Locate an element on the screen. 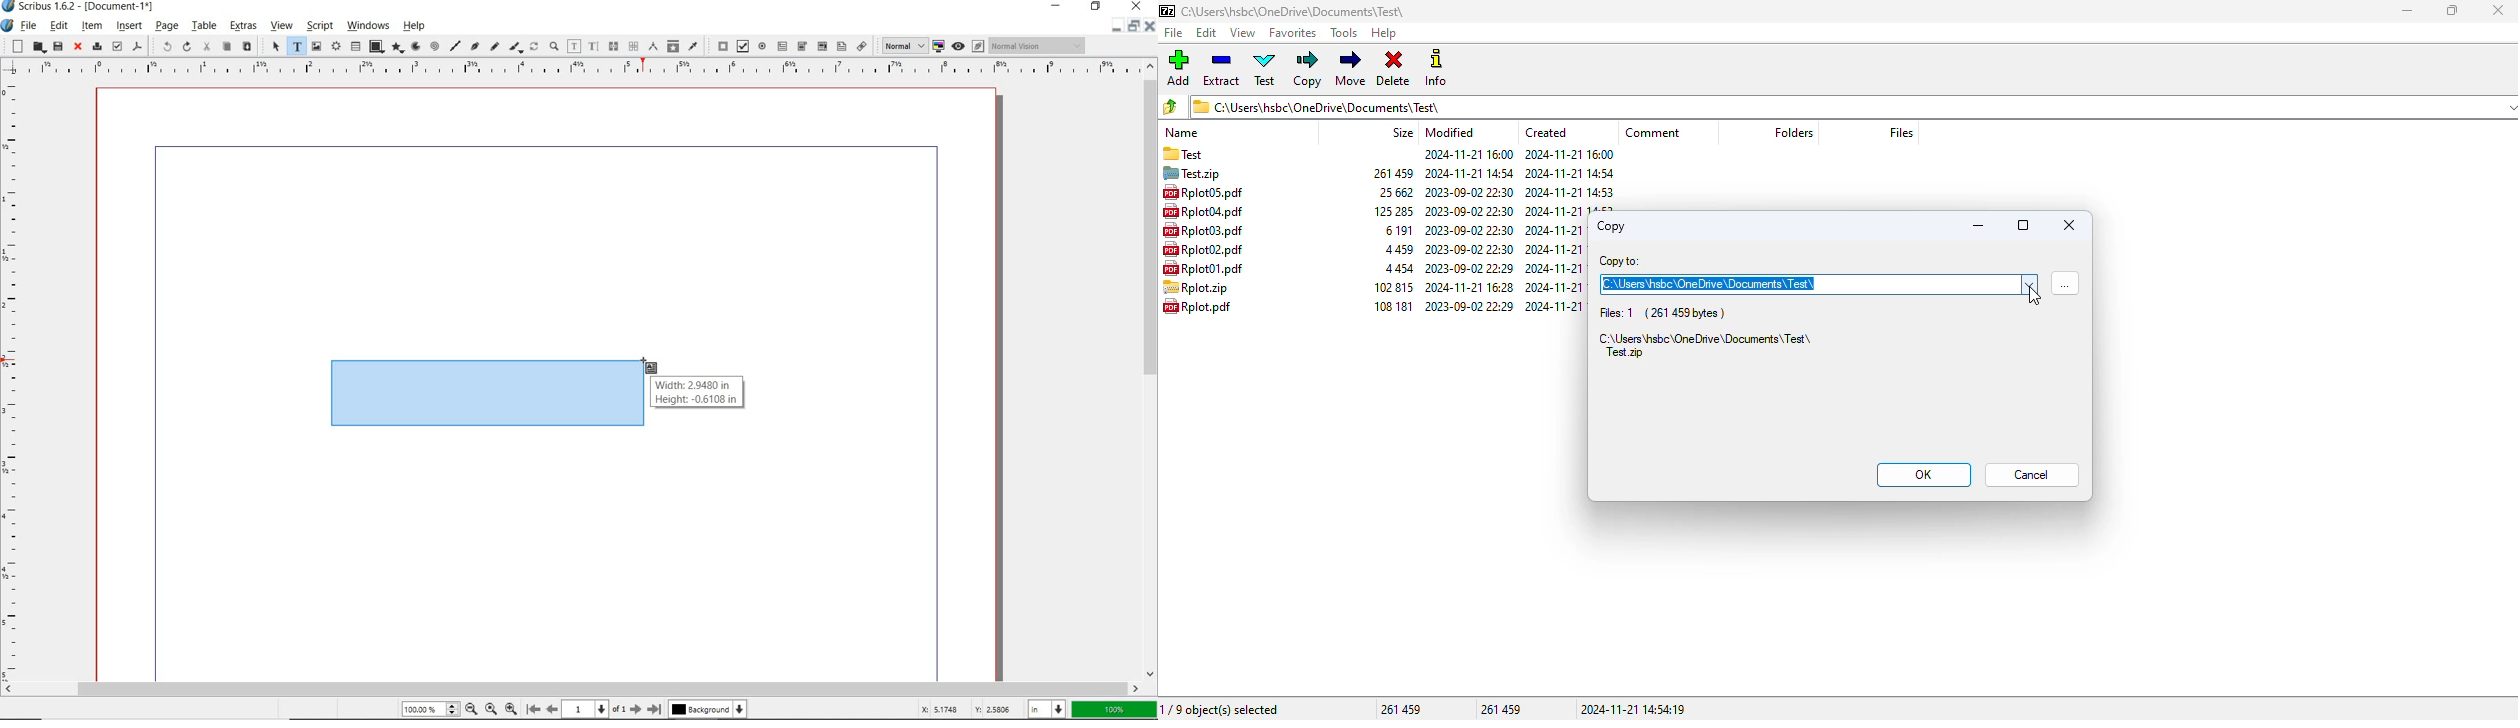  cancel is located at coordinates (2031, 474).